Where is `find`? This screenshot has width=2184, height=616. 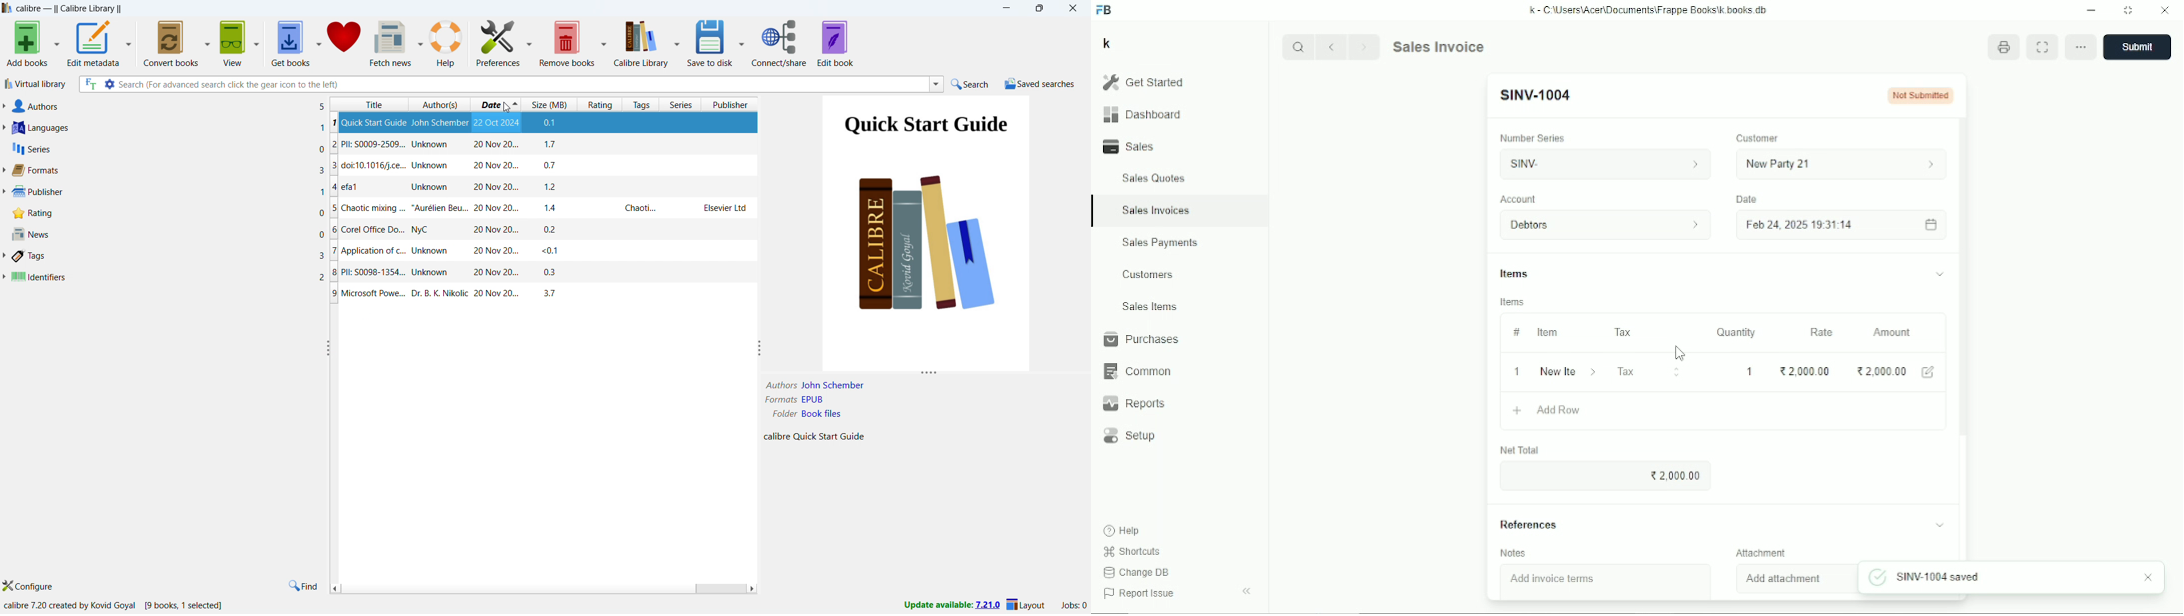
find is located at coordinates (302, 586).